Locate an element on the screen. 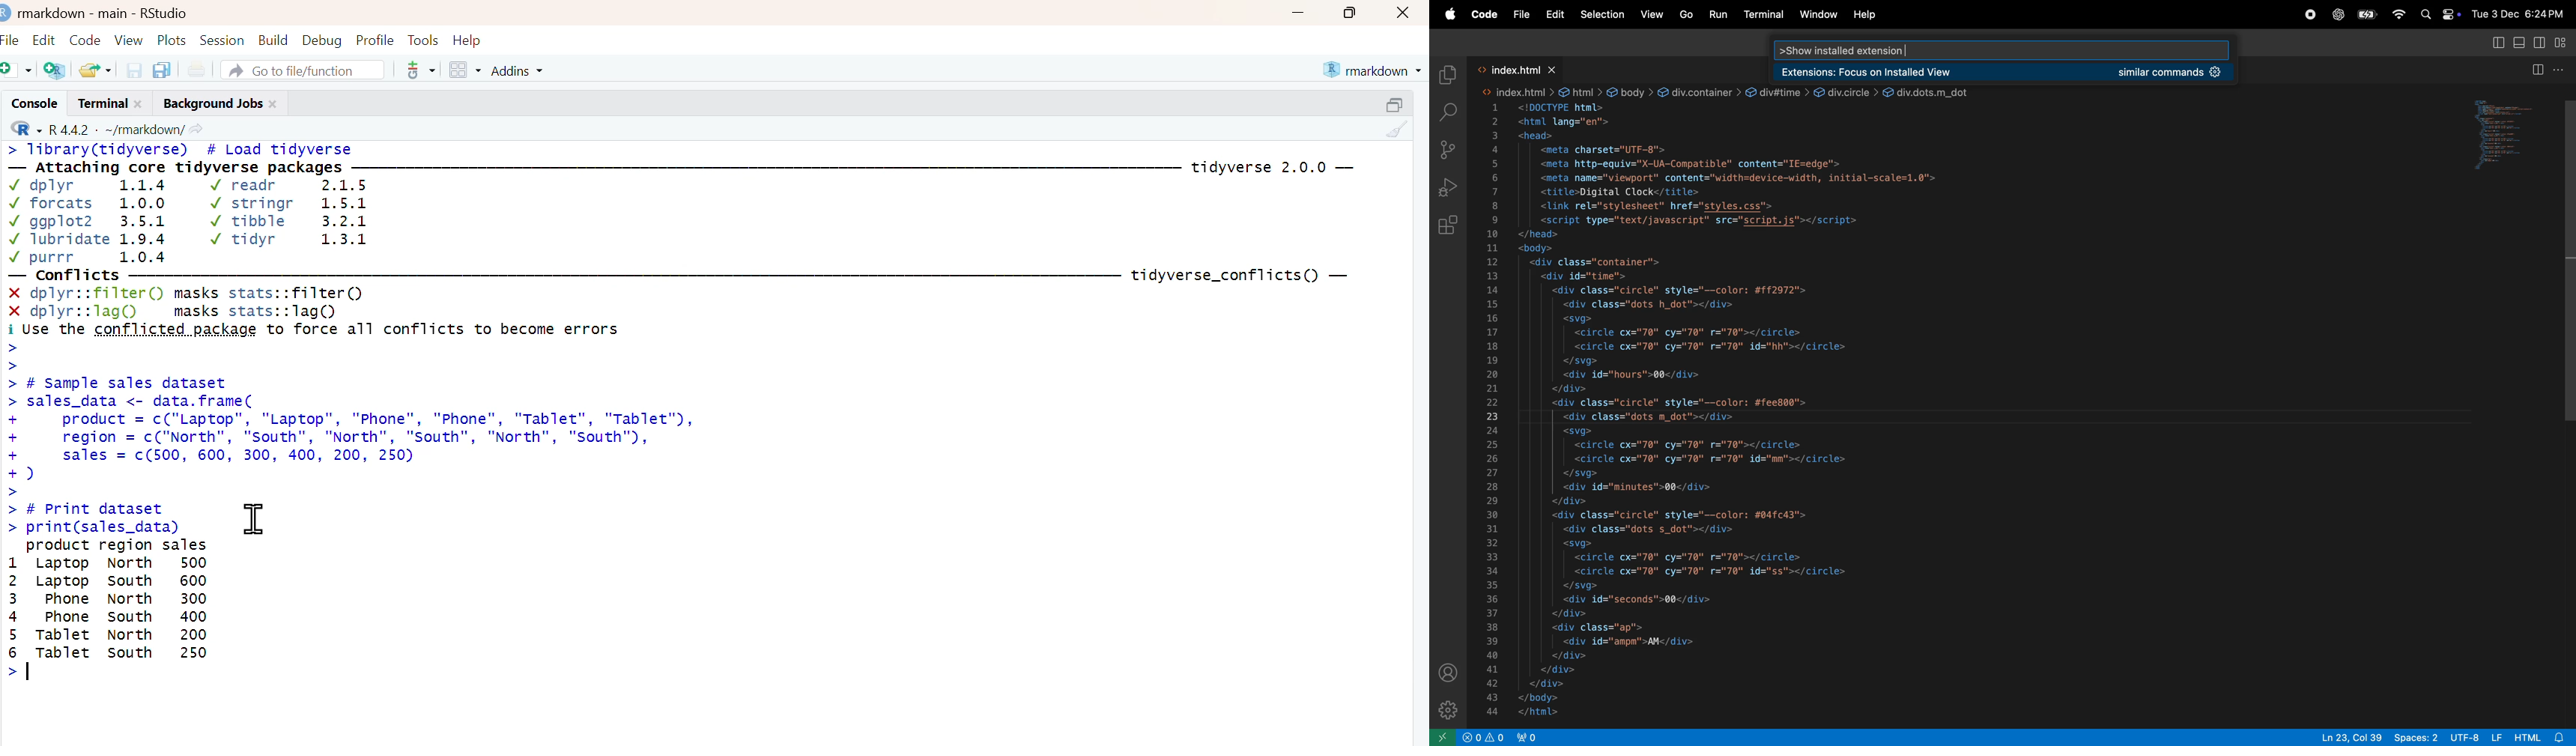 This screenshot has height=756, width=2576. no problems is located at coordinates (1487, 737).